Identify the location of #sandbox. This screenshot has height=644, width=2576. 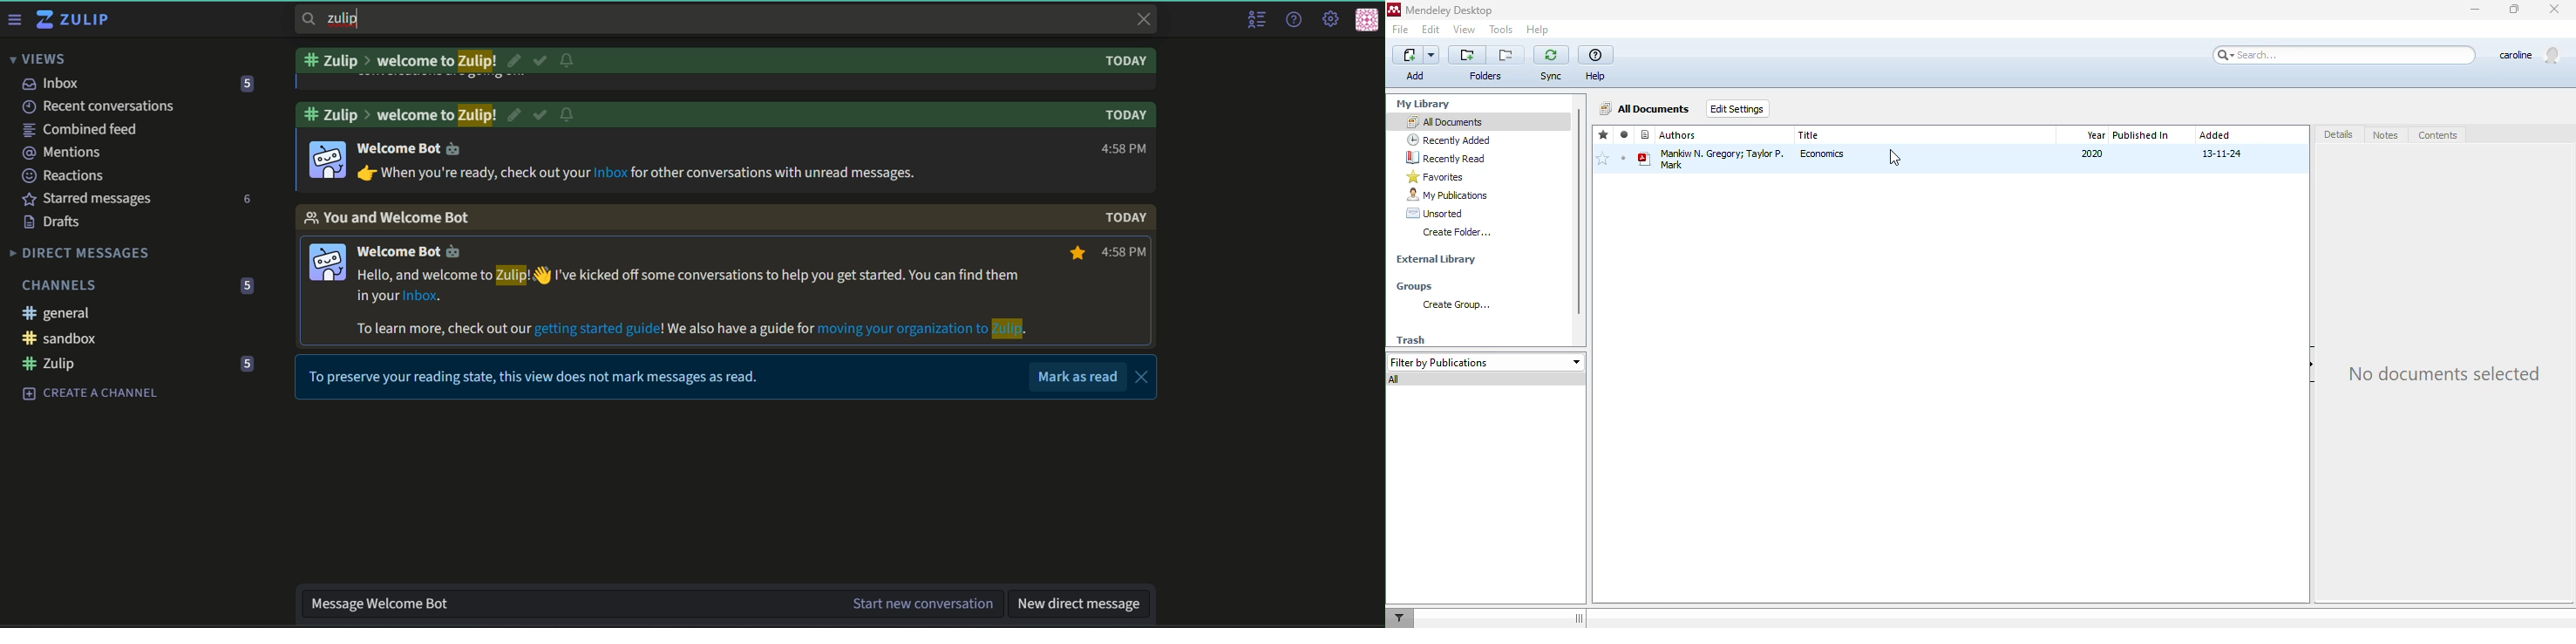
(90, 339).